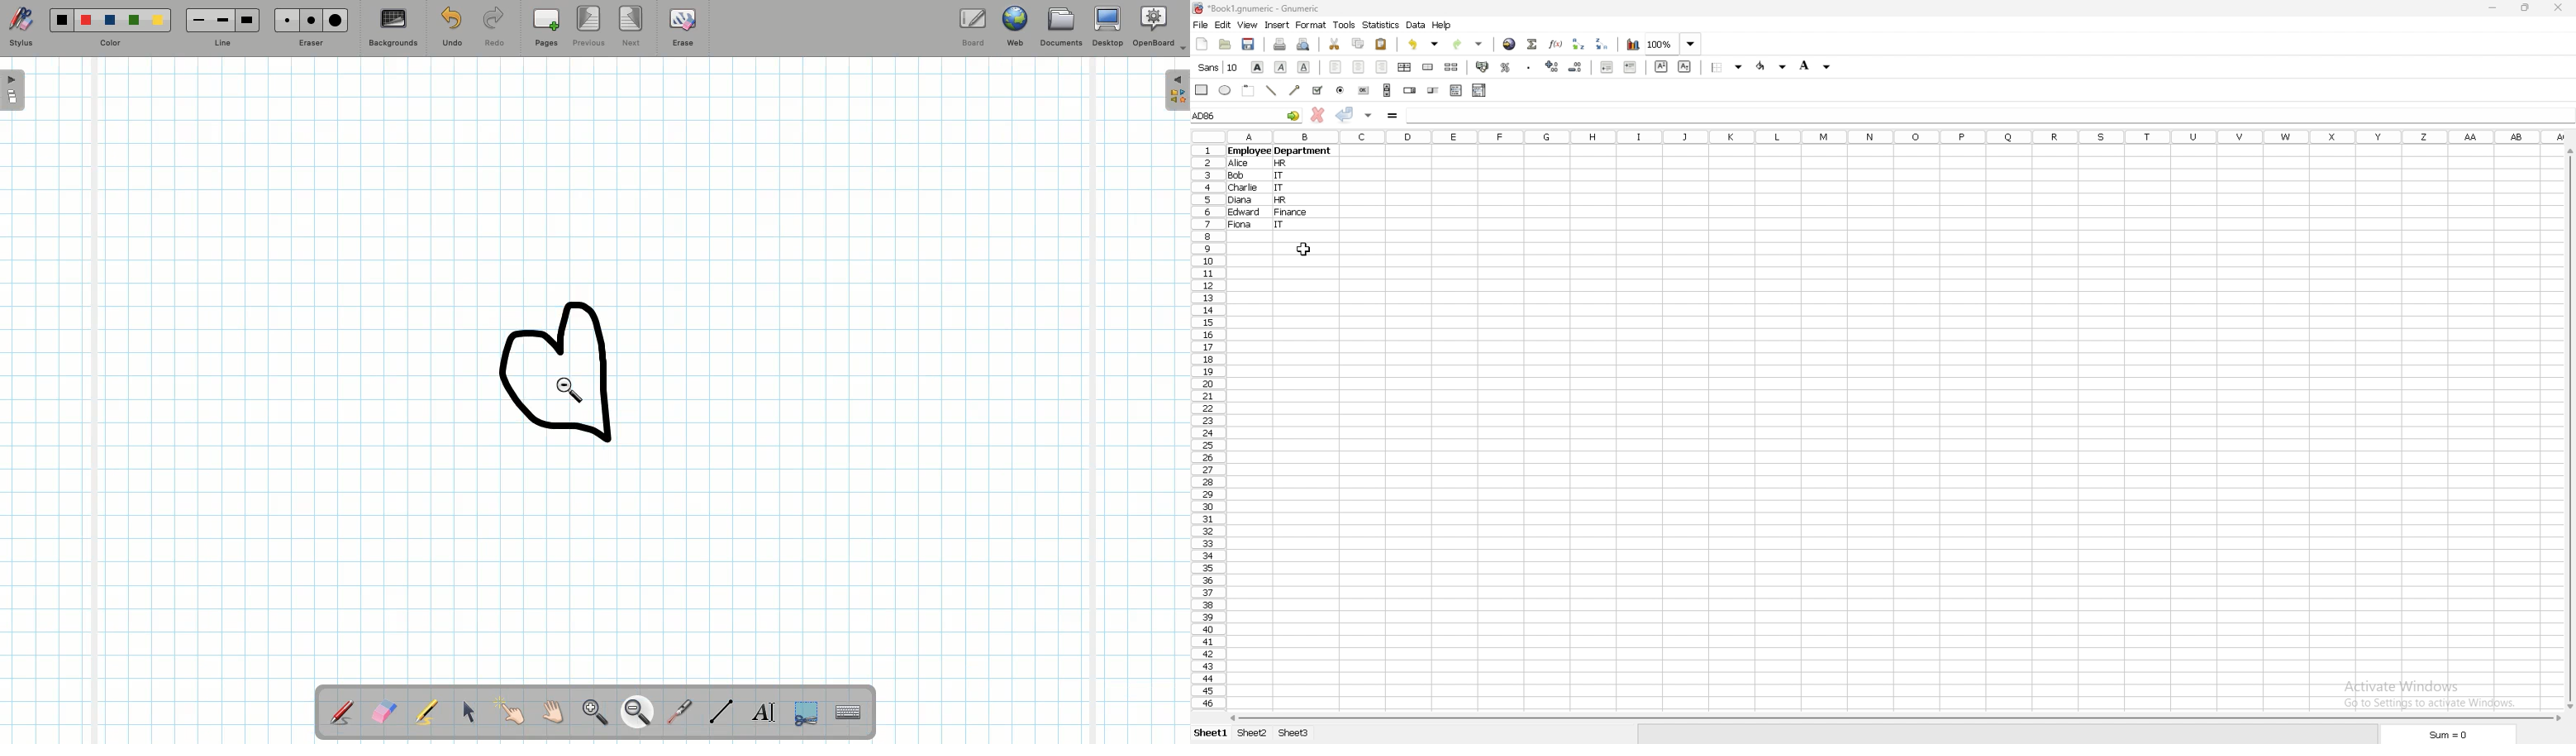  What do you see at coordinates (554, 712) in the screenshot?
I see `Grab` at bounding box center [554, 712].